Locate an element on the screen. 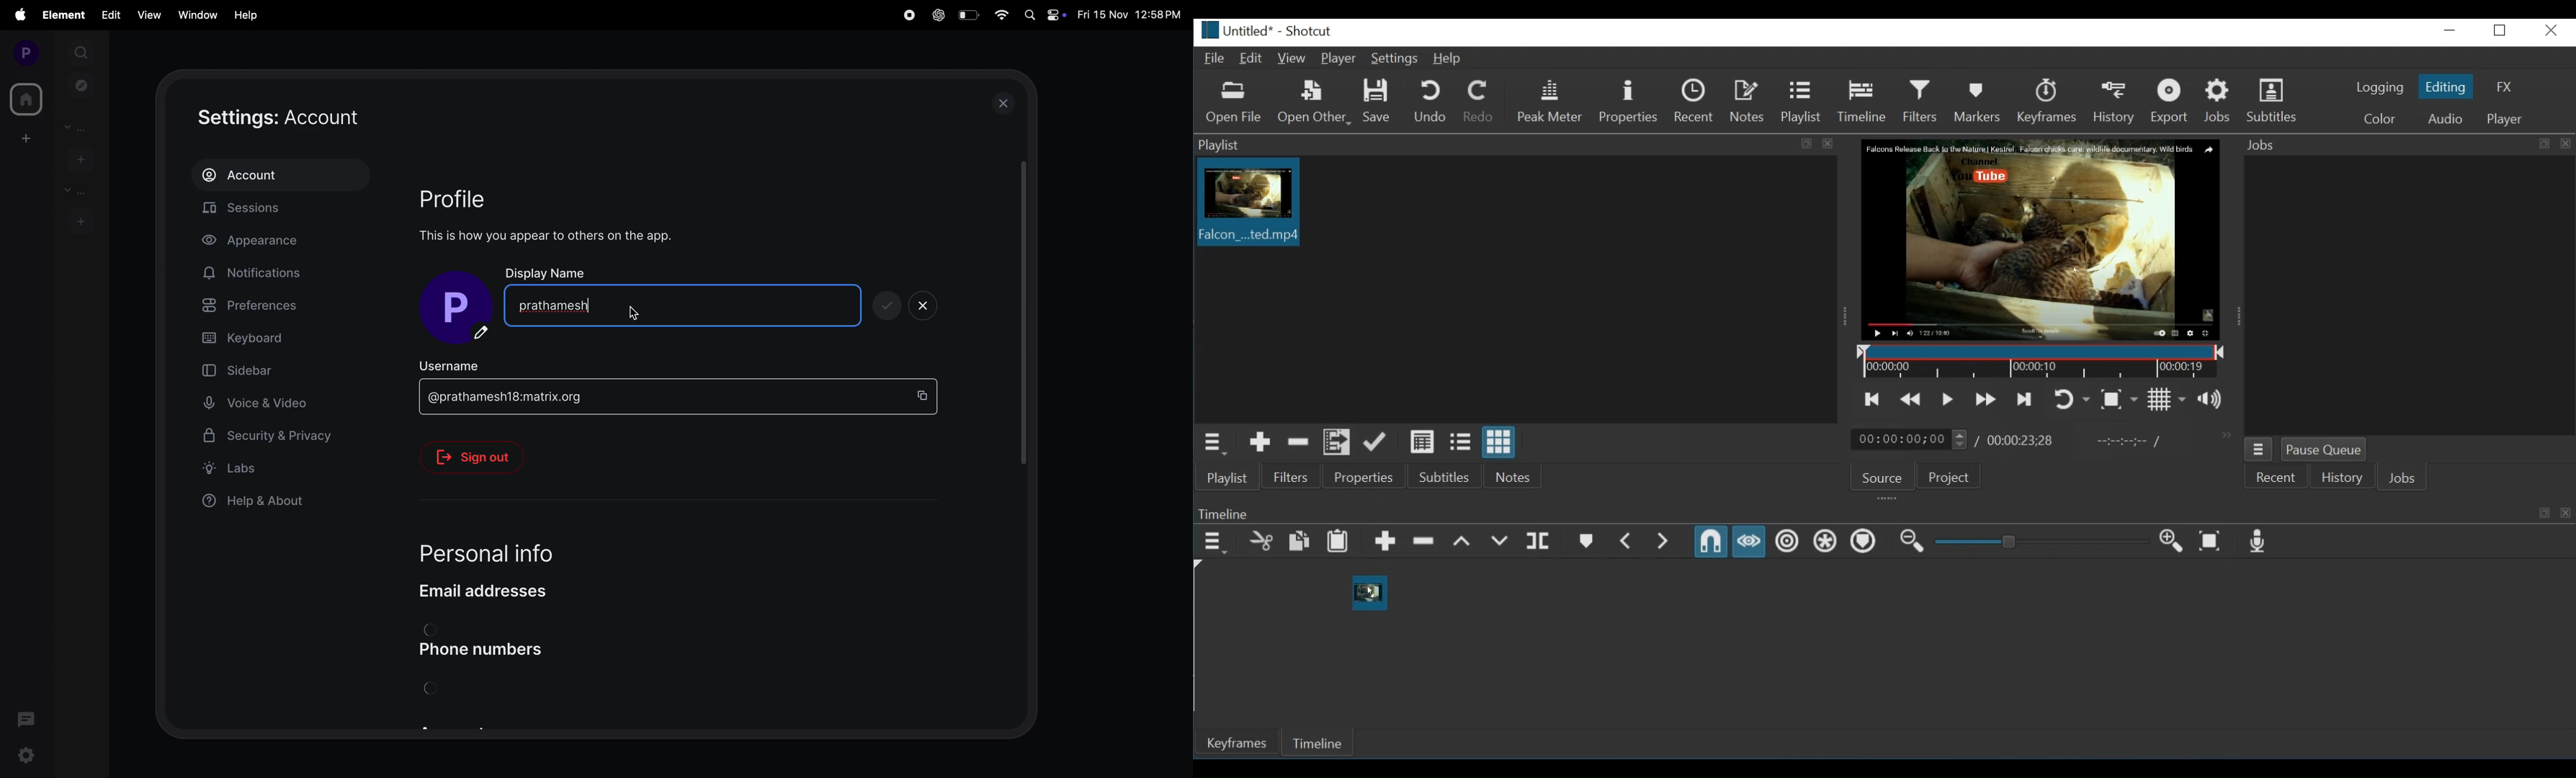 The height and width of the screenshot is (784, 2576). Split at playhead is located at coordinates (1540, 542).